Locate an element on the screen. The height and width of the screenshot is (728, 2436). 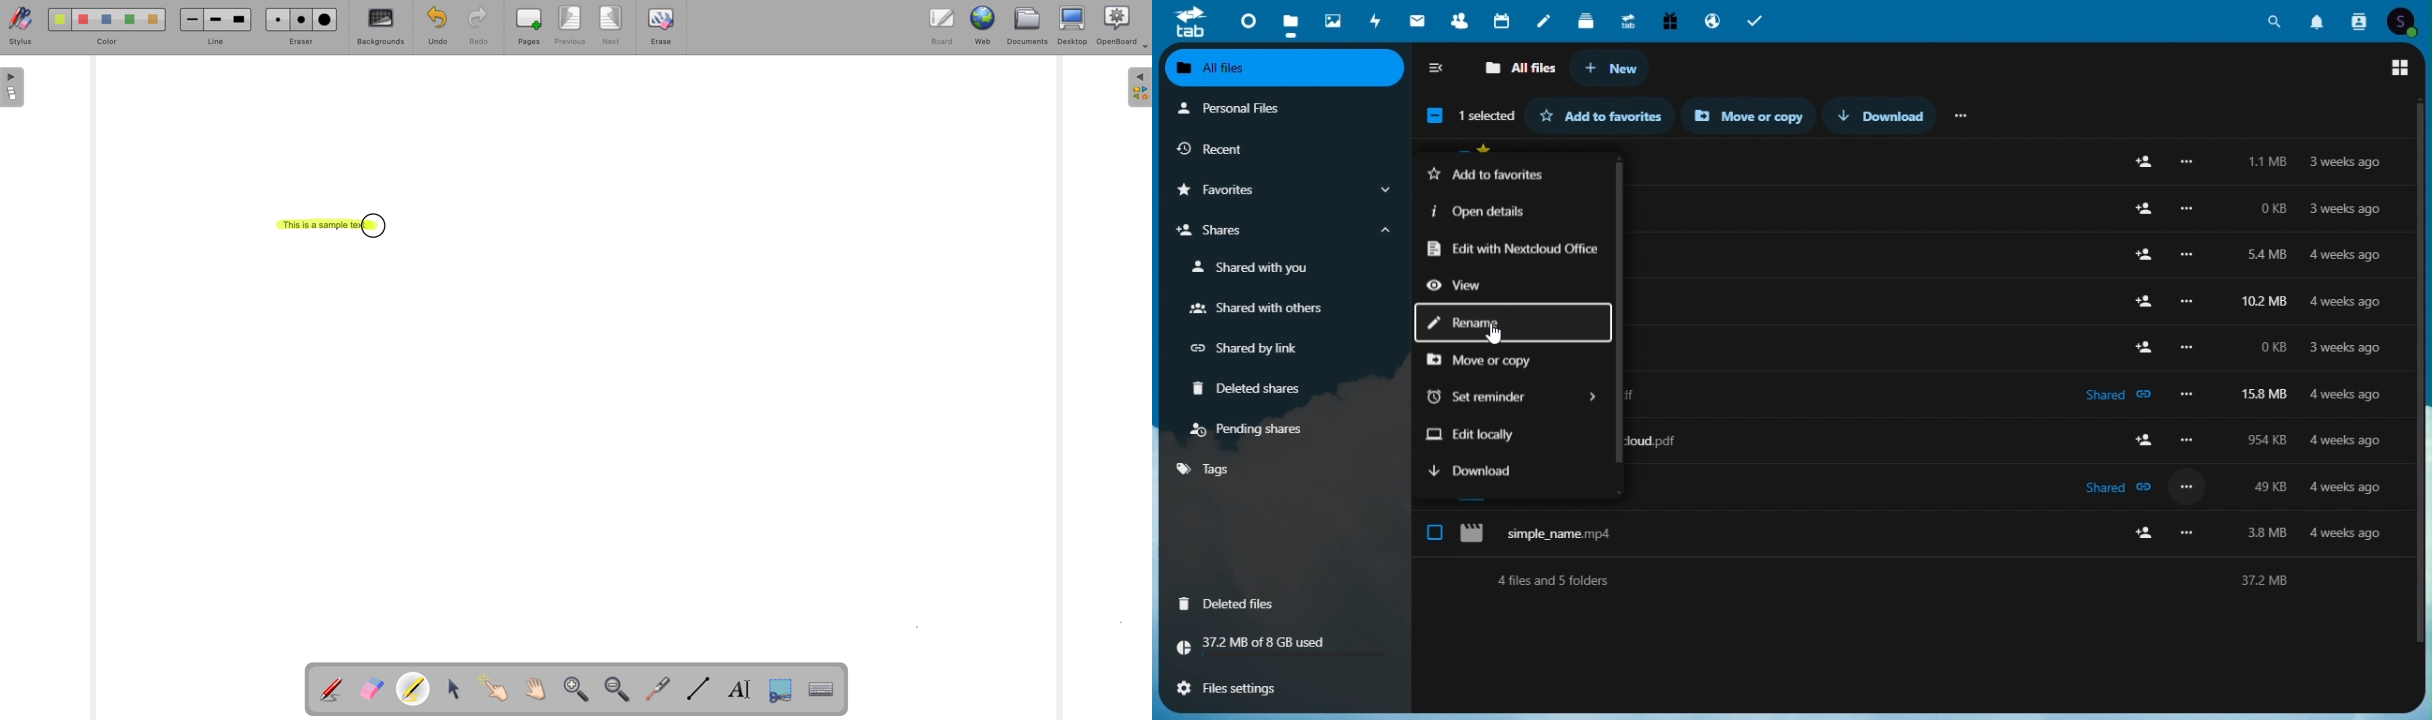
view 102 Mb 4 weeks ago is located at coordinates (1909, 289).